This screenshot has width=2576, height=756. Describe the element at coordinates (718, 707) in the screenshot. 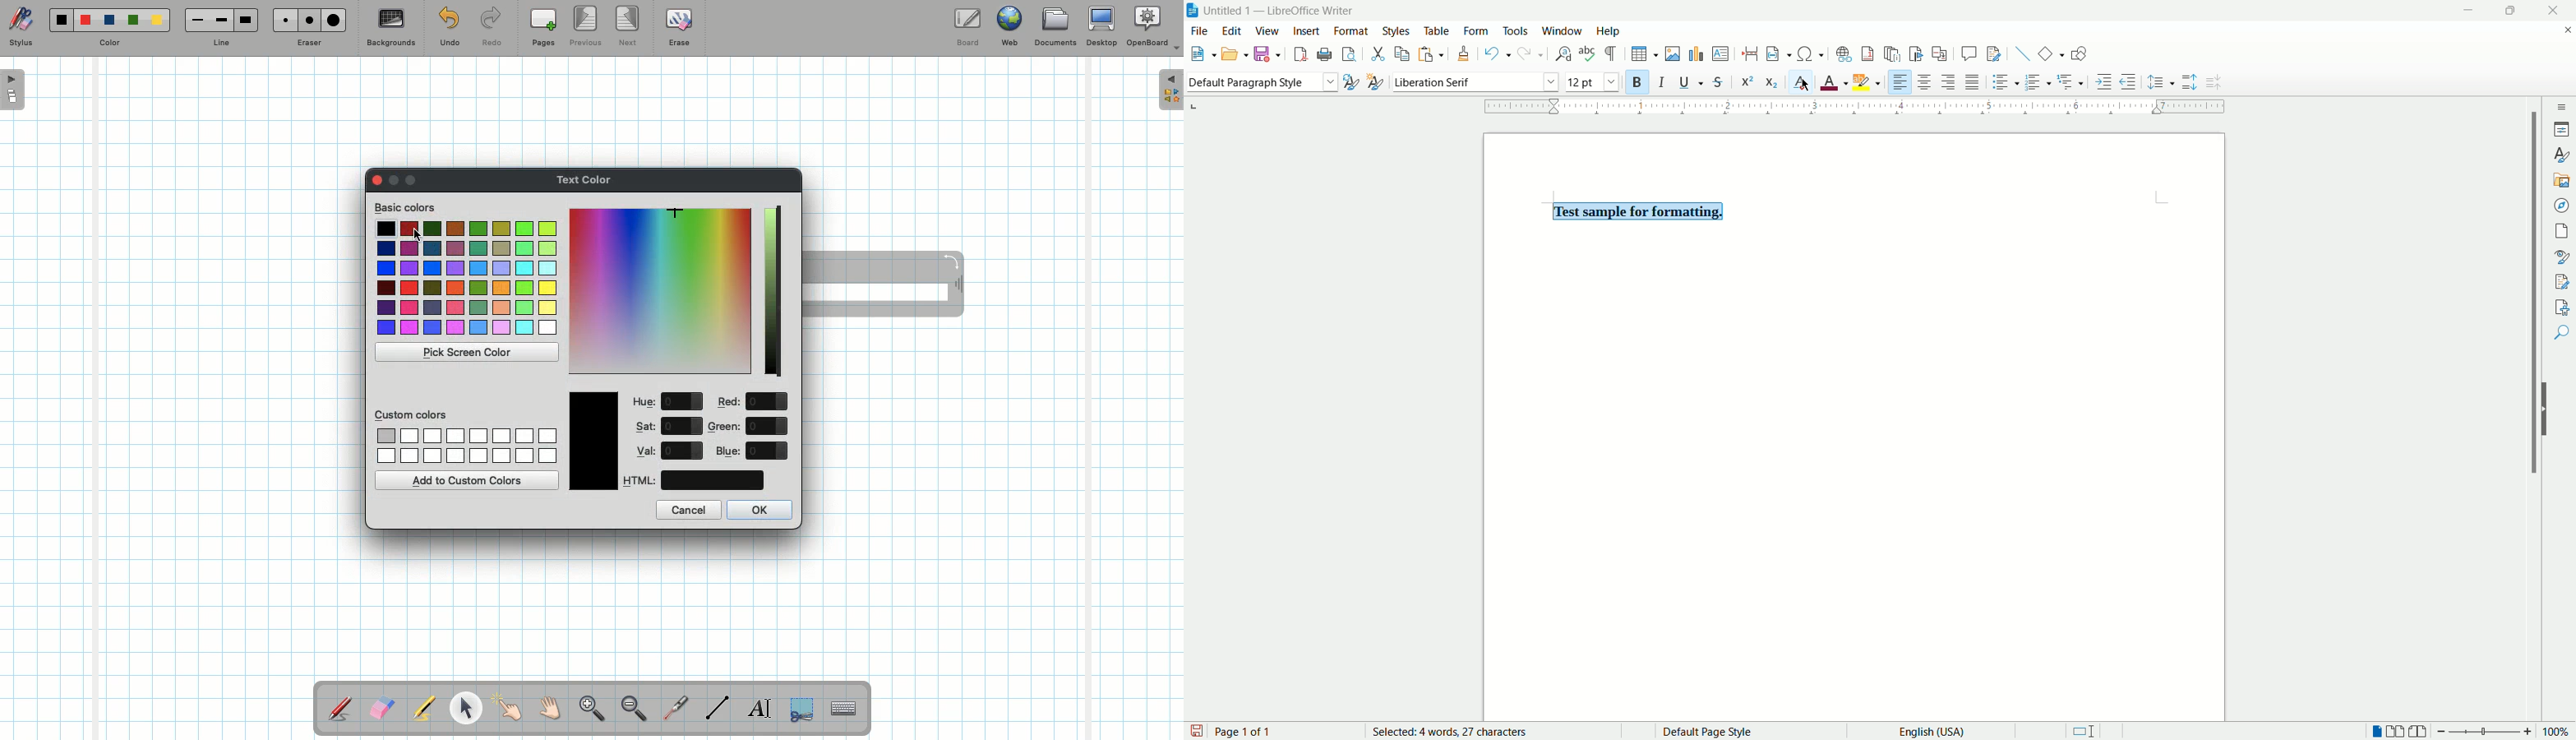

I see `Line` at that location.